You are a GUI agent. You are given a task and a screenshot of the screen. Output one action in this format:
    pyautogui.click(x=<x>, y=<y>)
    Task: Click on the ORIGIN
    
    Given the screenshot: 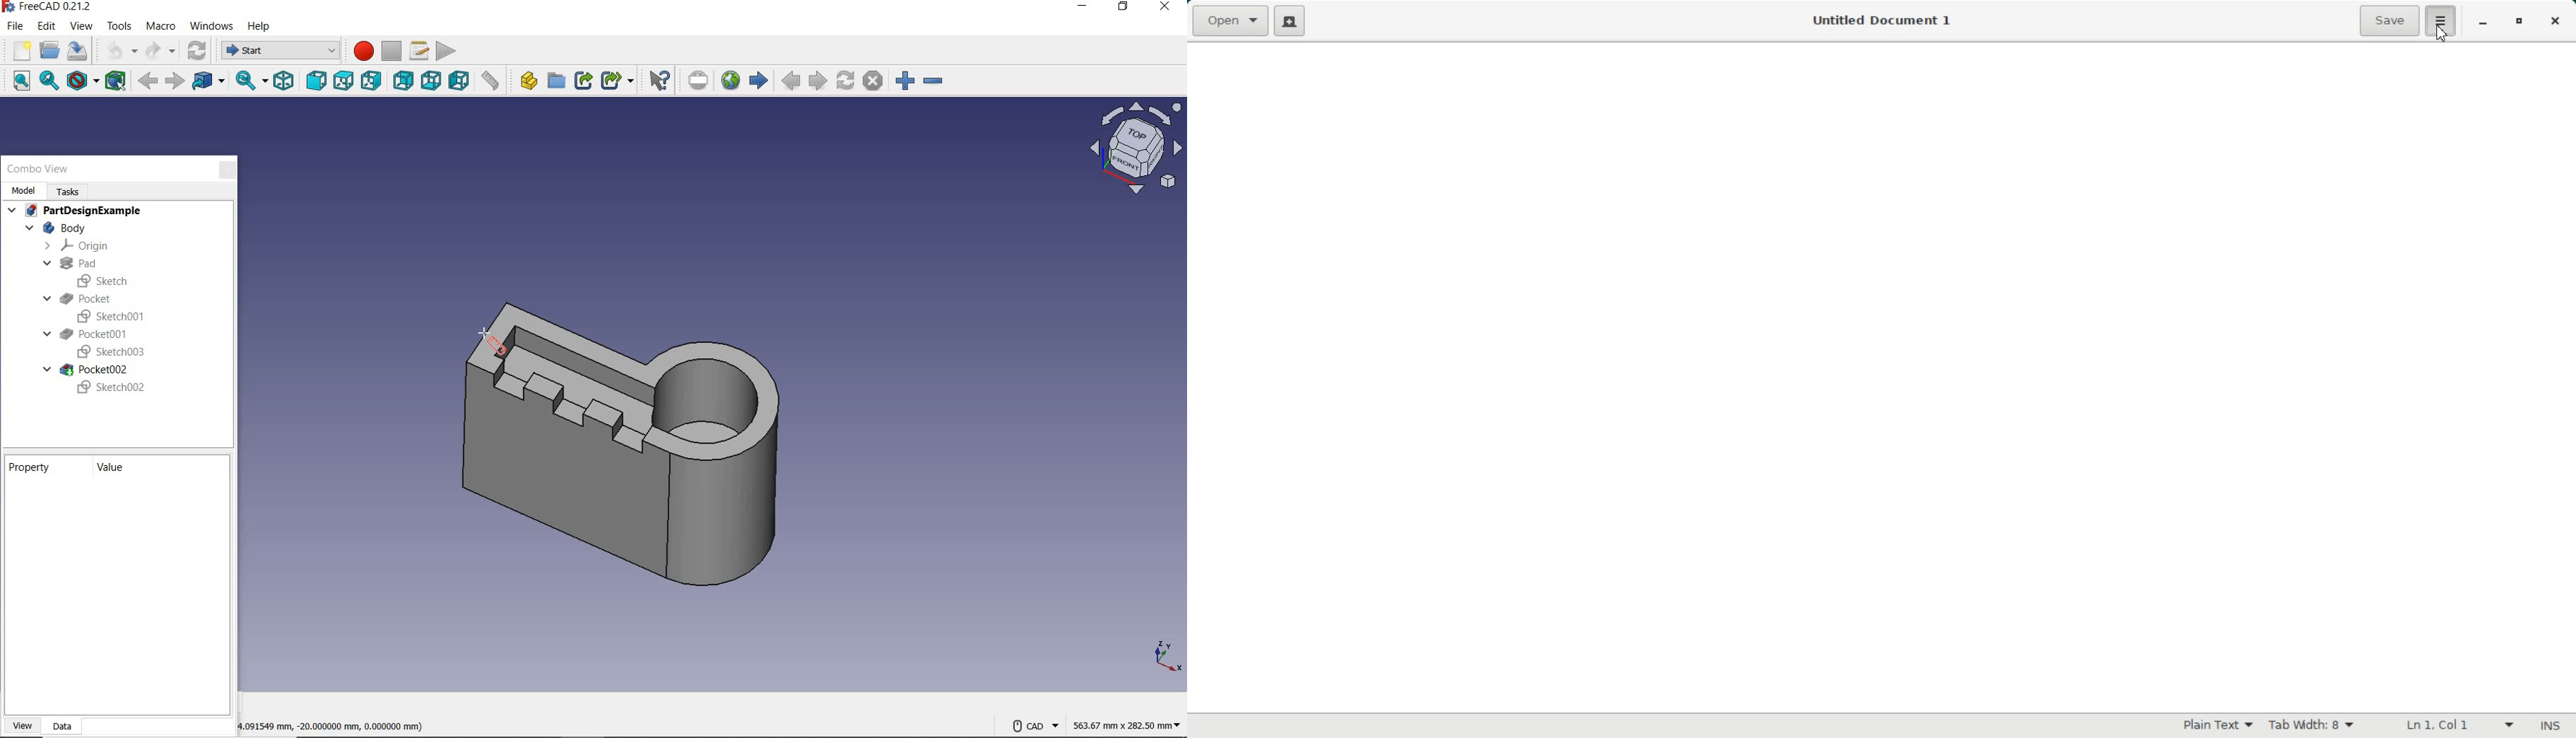 What is the action you would take?
    pyautogui.click(x=78, y=246)
    